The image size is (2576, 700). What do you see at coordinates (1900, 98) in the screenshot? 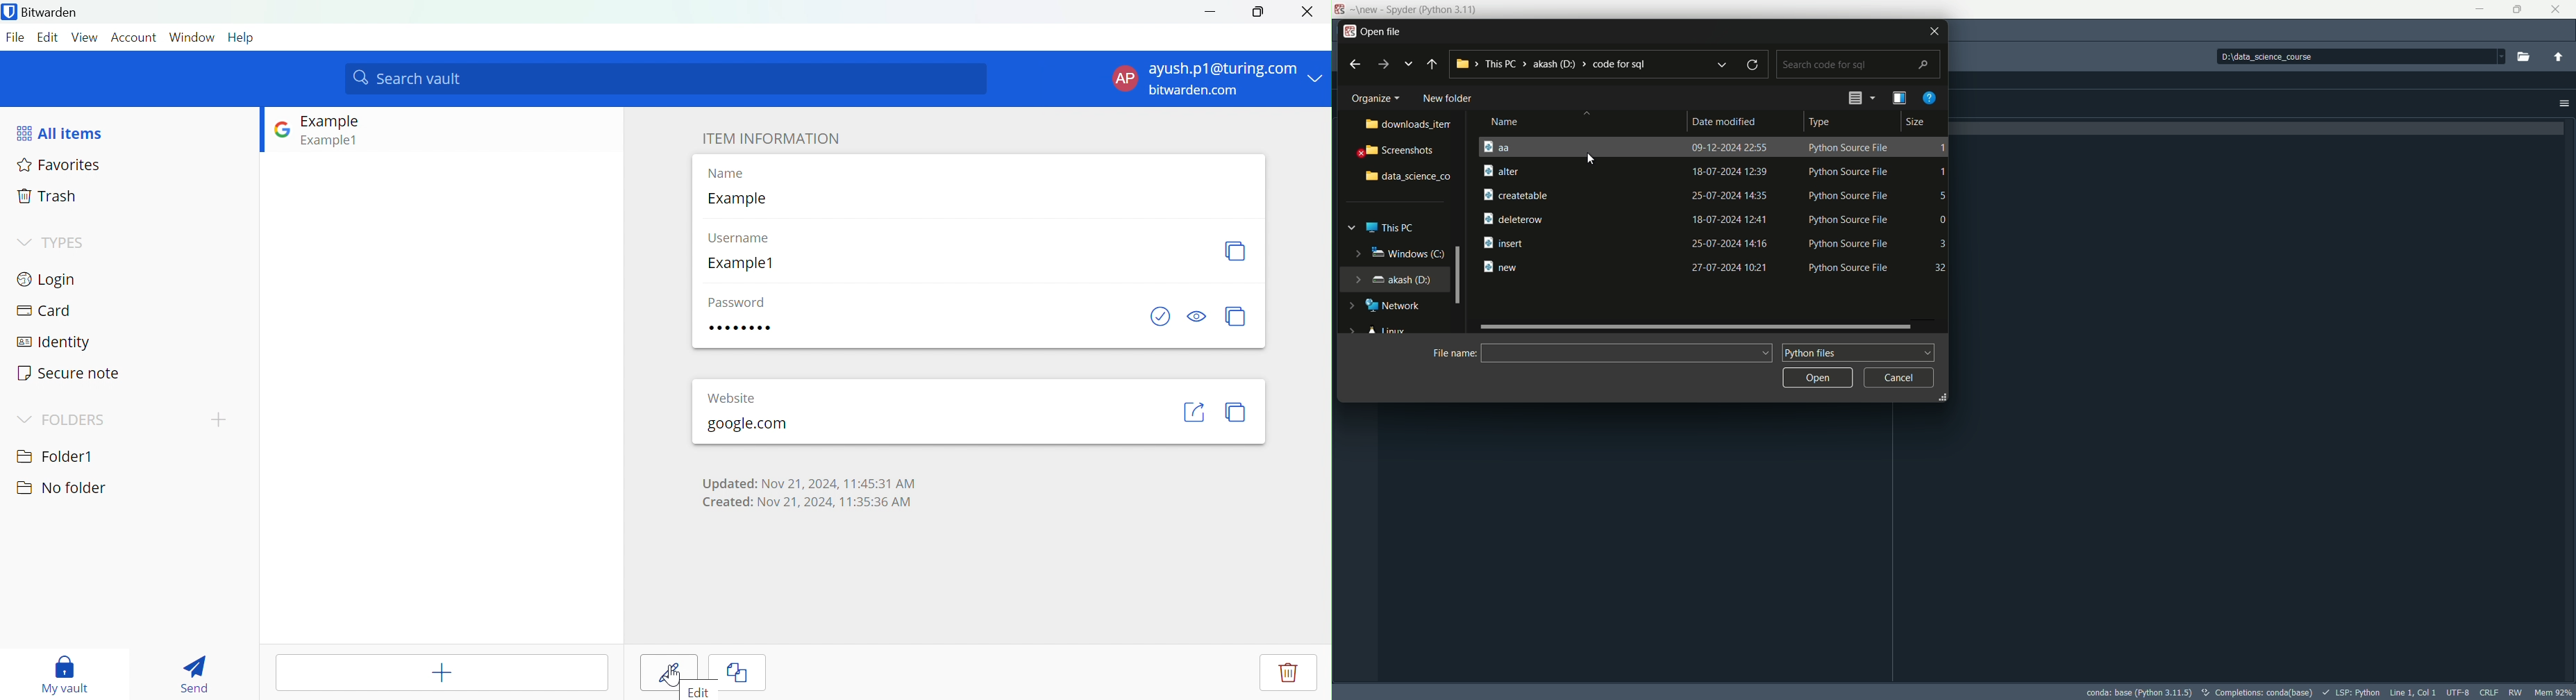
I see `Menu` at bounding box center [1900, 98].